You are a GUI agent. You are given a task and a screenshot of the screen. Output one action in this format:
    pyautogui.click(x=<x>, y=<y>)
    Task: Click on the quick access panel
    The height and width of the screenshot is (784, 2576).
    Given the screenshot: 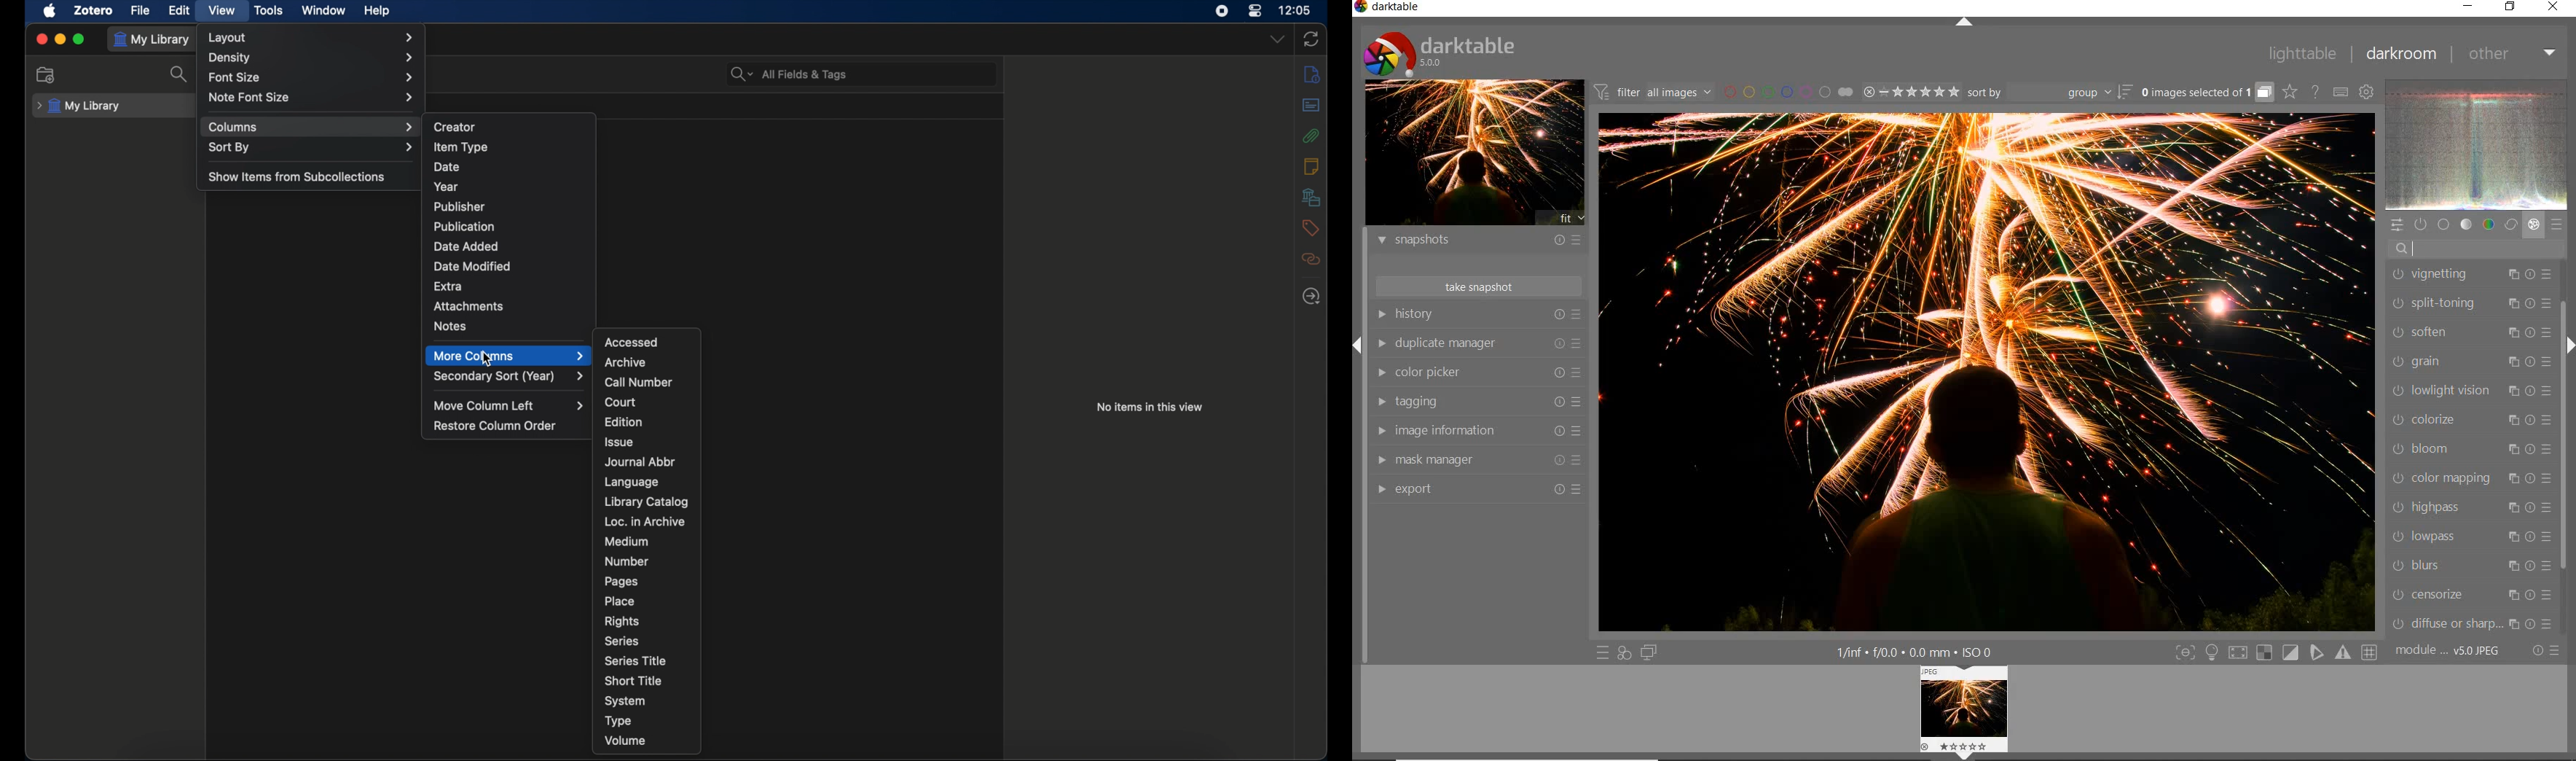 What is the action you would take?
    pyautogui.click(x=2398, y=224)
    